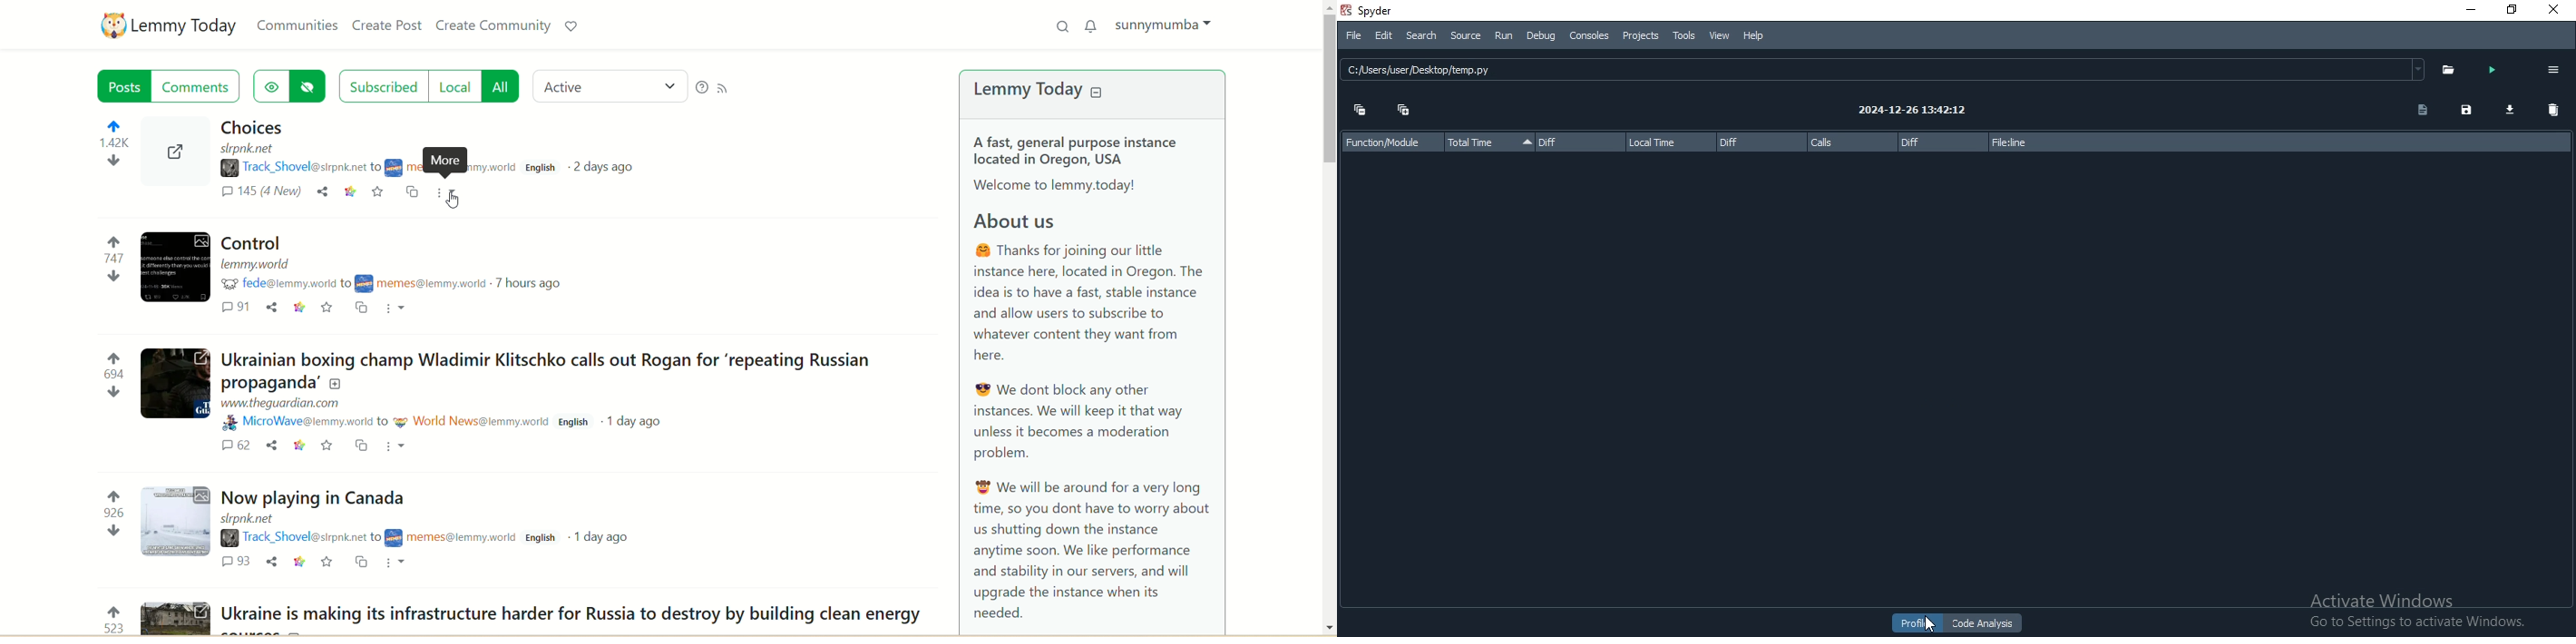 This screenshot has width=2576, height=644. Describe the element at coordinates (2060, 142) in the screenshot. I see `file:line` at that location.